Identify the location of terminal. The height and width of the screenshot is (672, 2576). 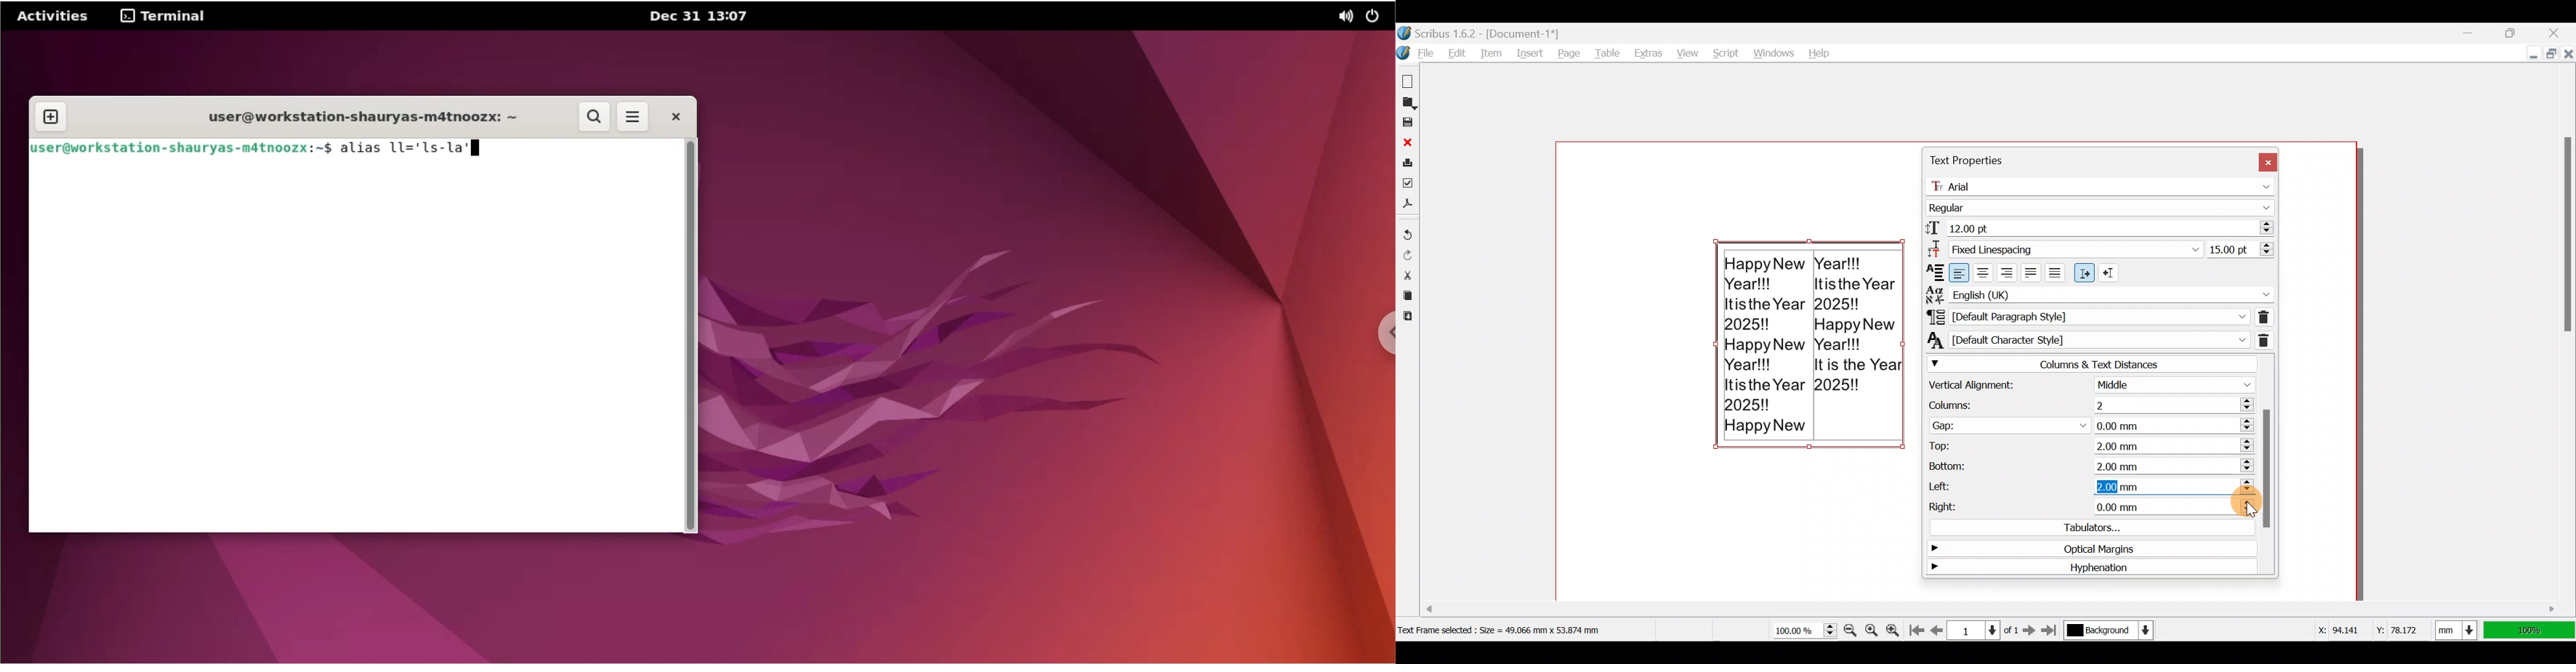
(160, 18).